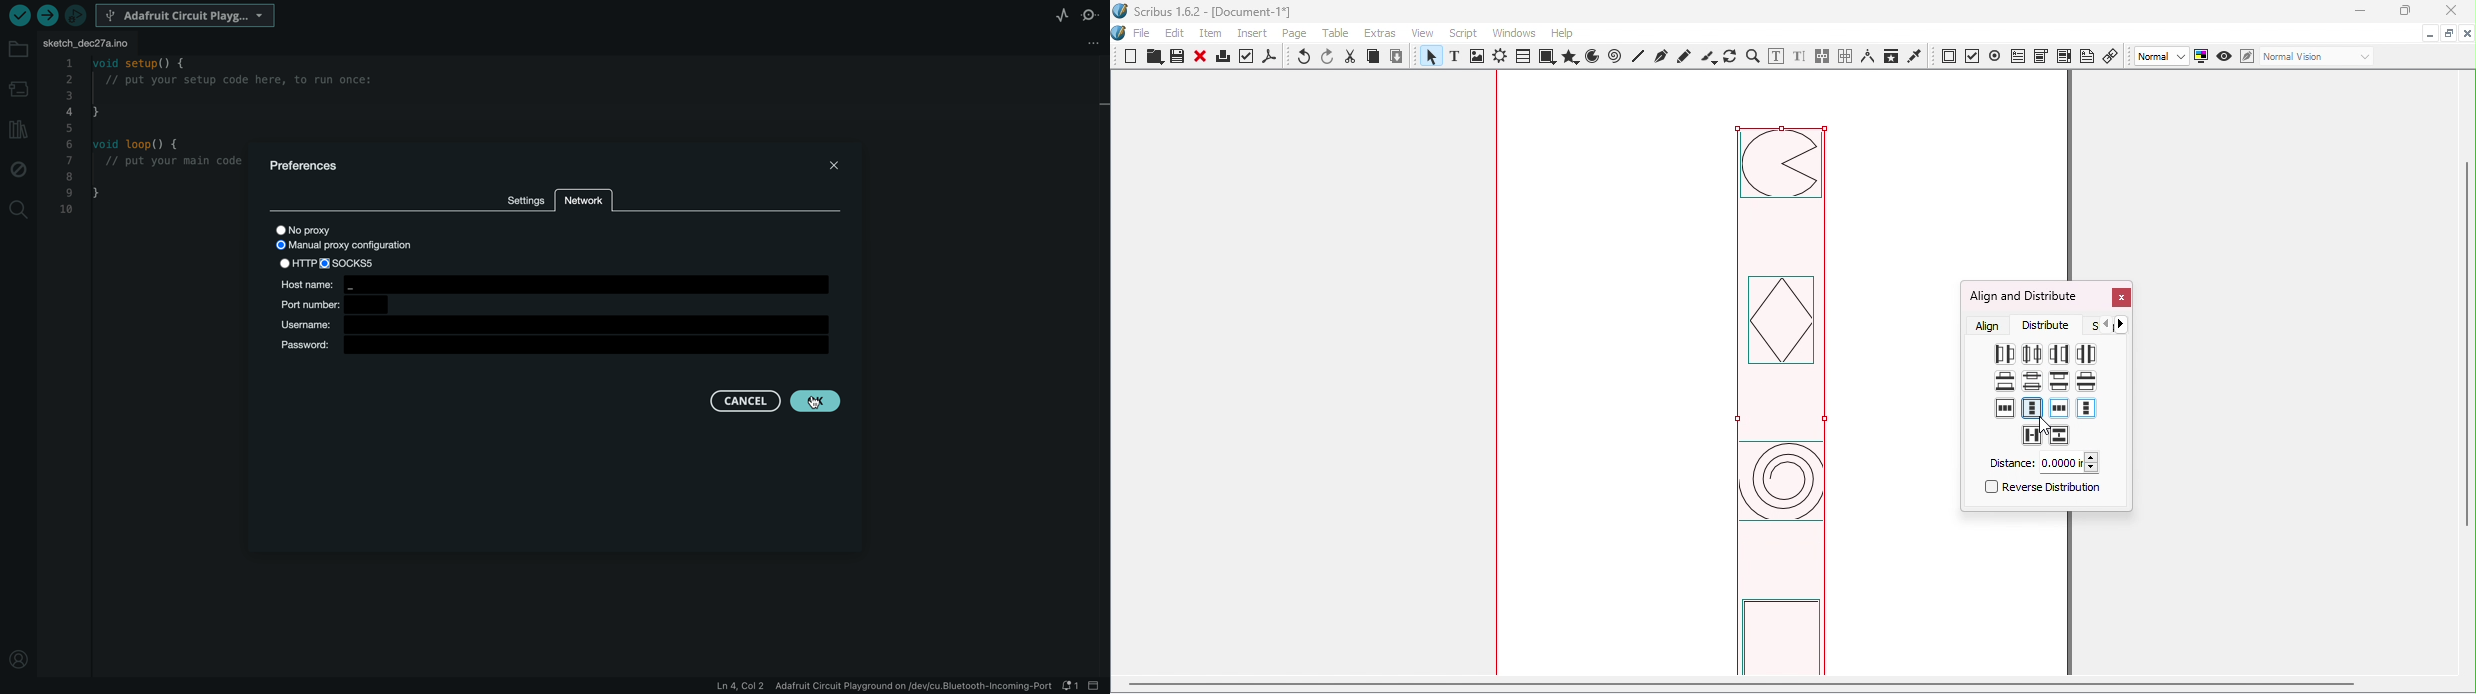 Image resolution: width=2492 pixels, height=700 pixels. I want to click on manual proxy, so click(347, 246).